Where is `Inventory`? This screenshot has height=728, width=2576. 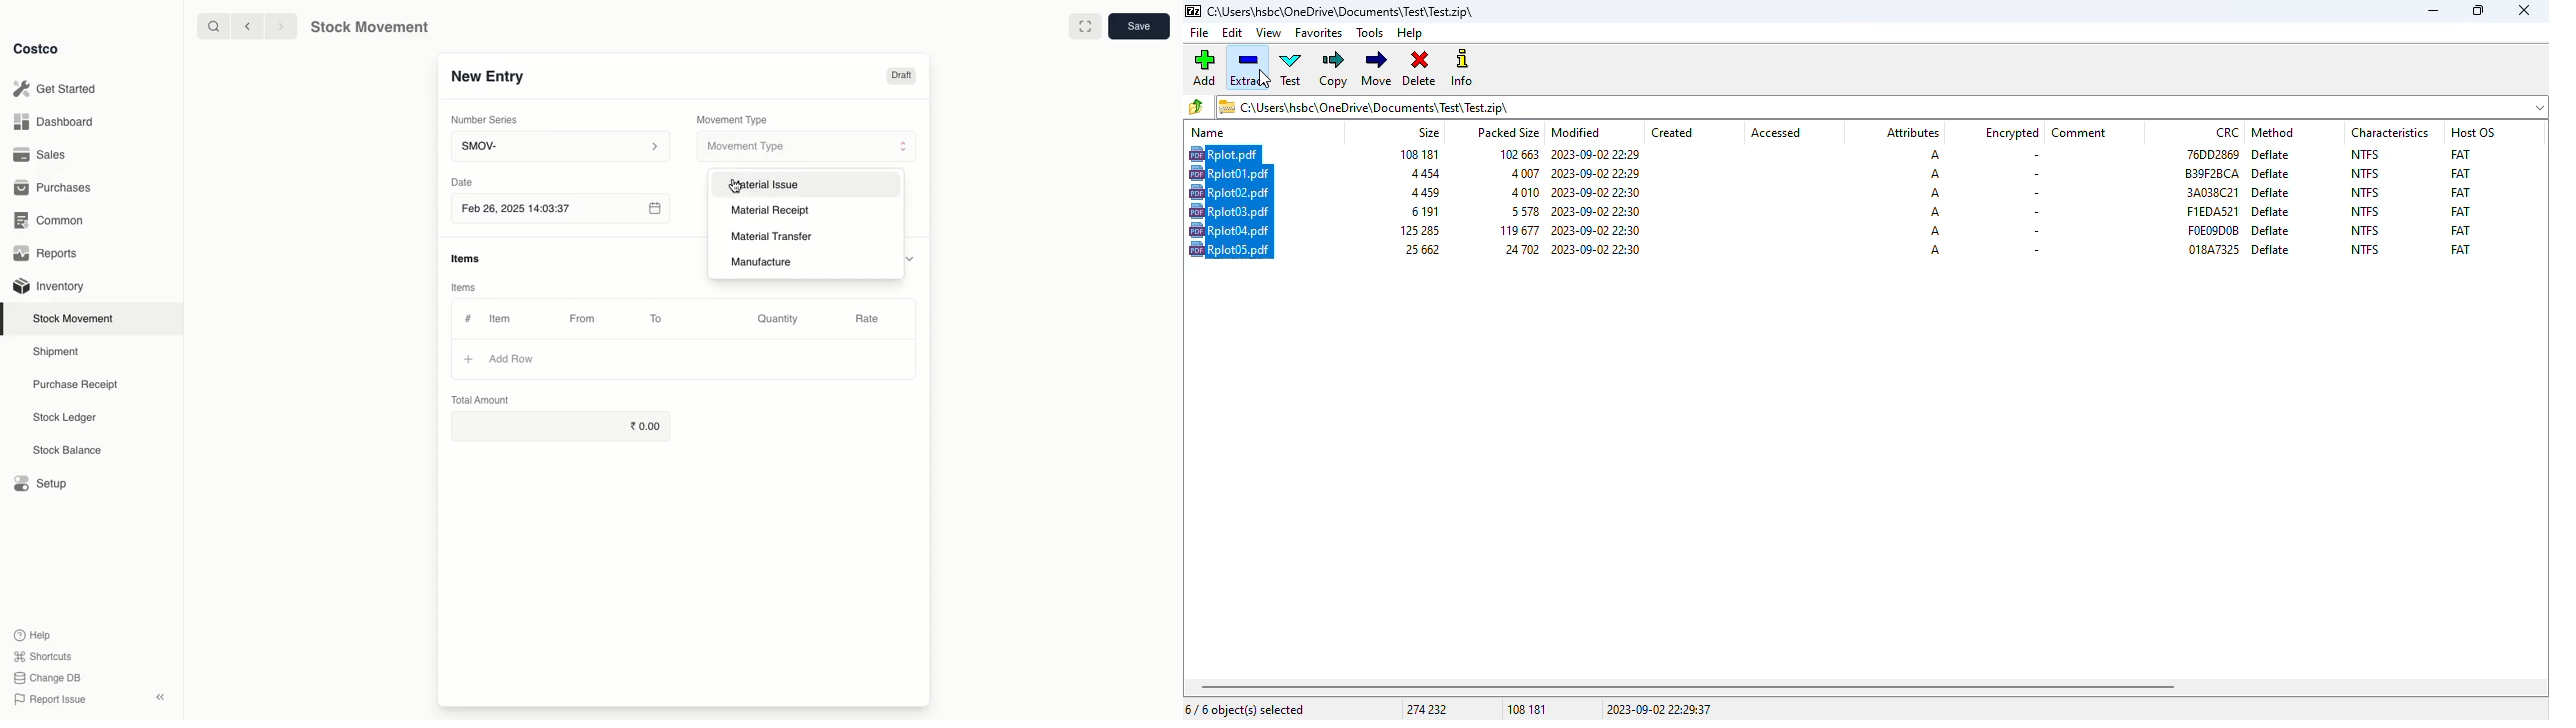
Inventory is located at coordinates (51, 287).